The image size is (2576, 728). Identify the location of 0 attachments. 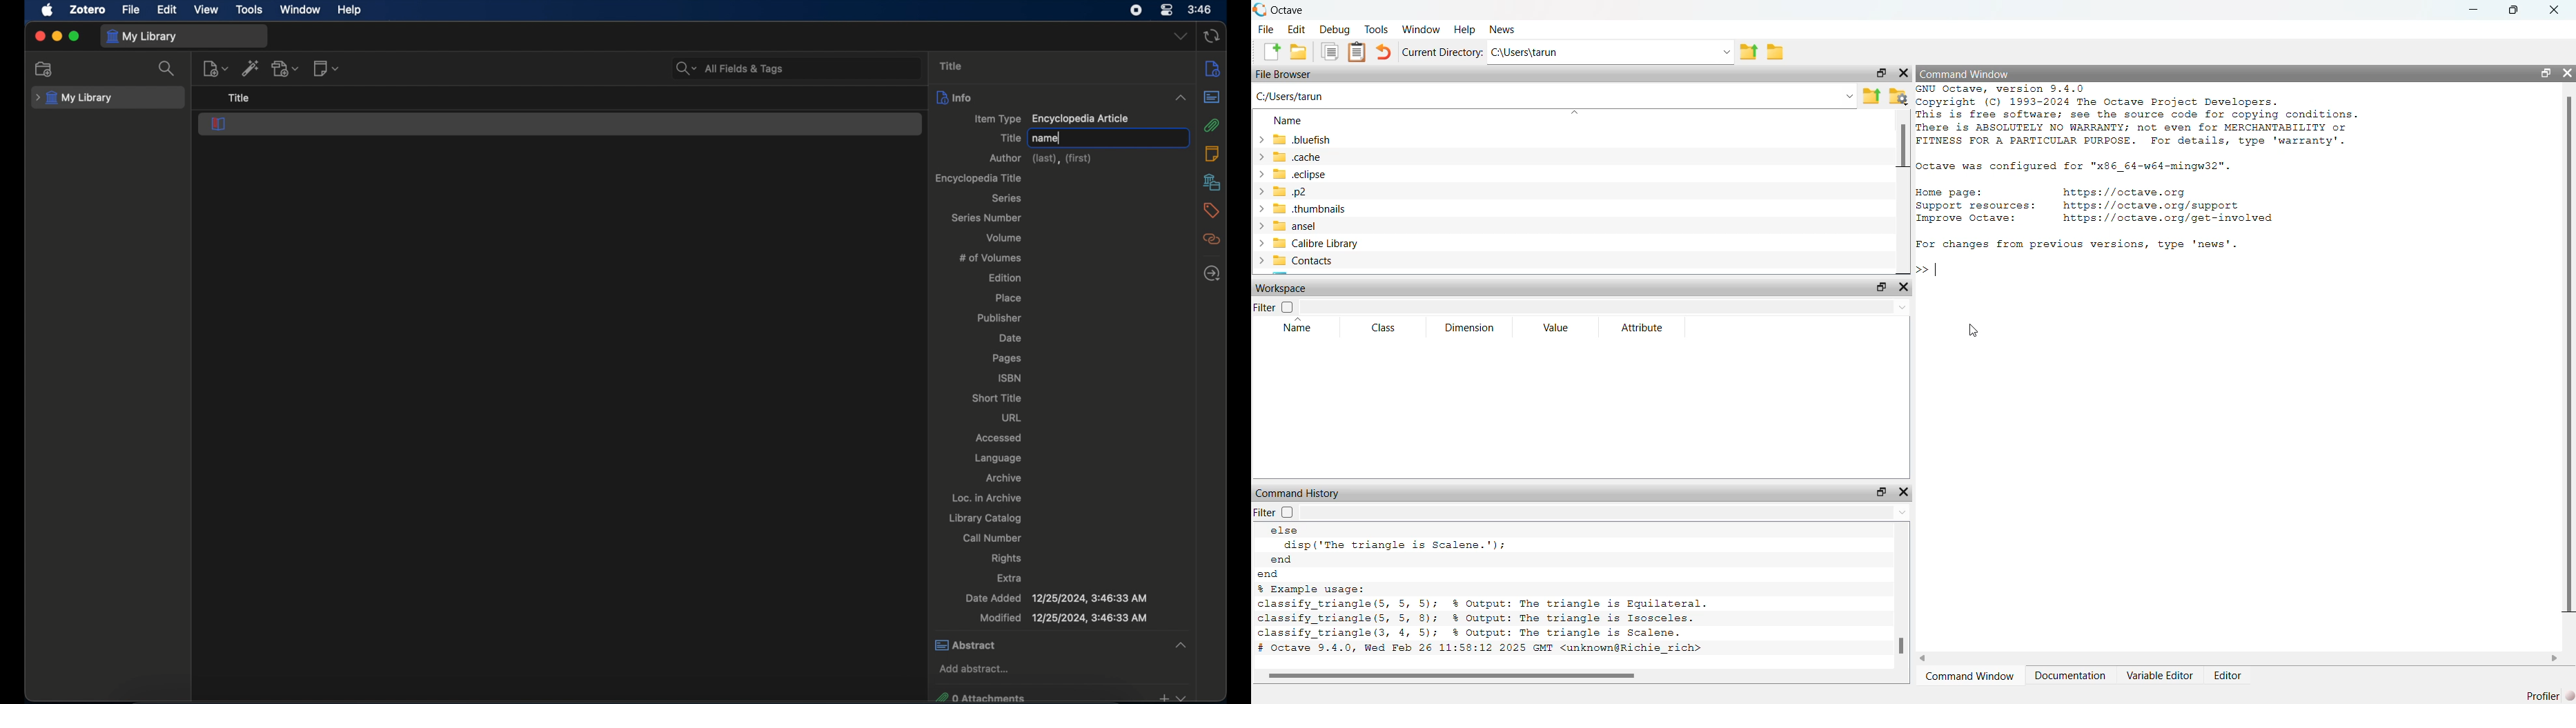
(1061, 696).